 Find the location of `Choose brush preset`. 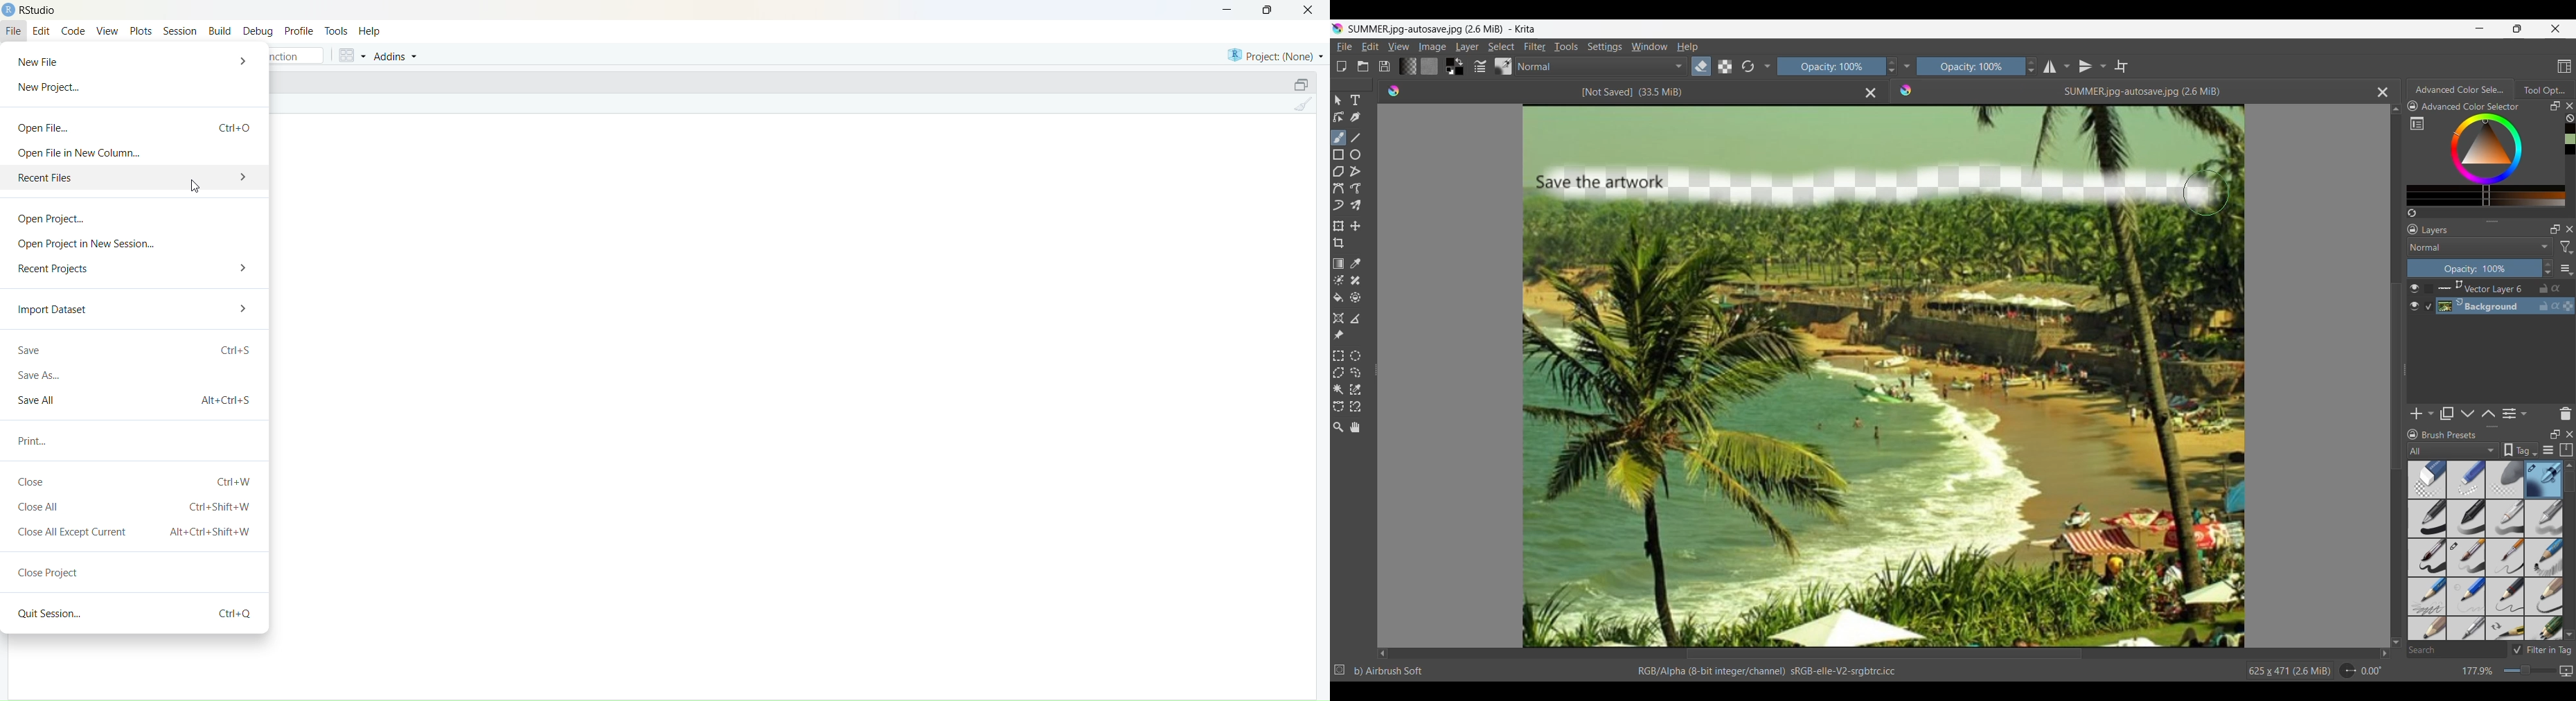

Choose brush preset is located at coordinates (1504, 66).